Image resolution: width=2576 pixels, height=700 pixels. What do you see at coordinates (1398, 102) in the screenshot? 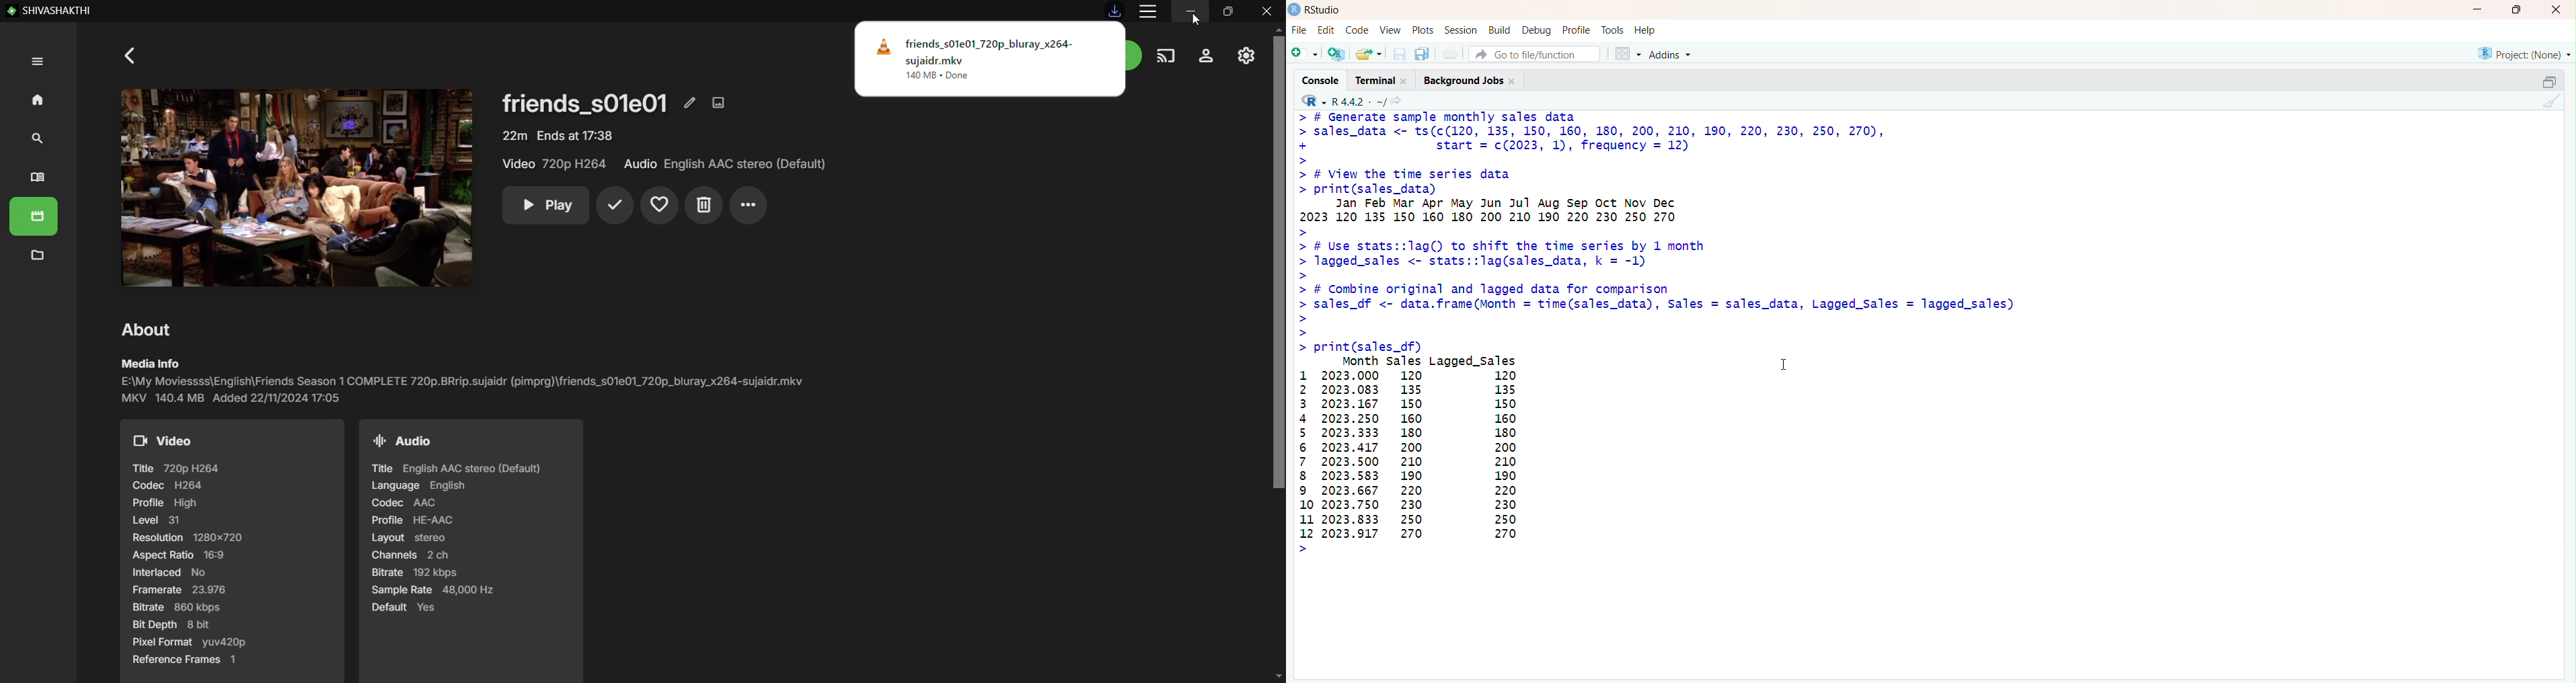
I see `view the current working directory` at bounding box center [1398, 102].